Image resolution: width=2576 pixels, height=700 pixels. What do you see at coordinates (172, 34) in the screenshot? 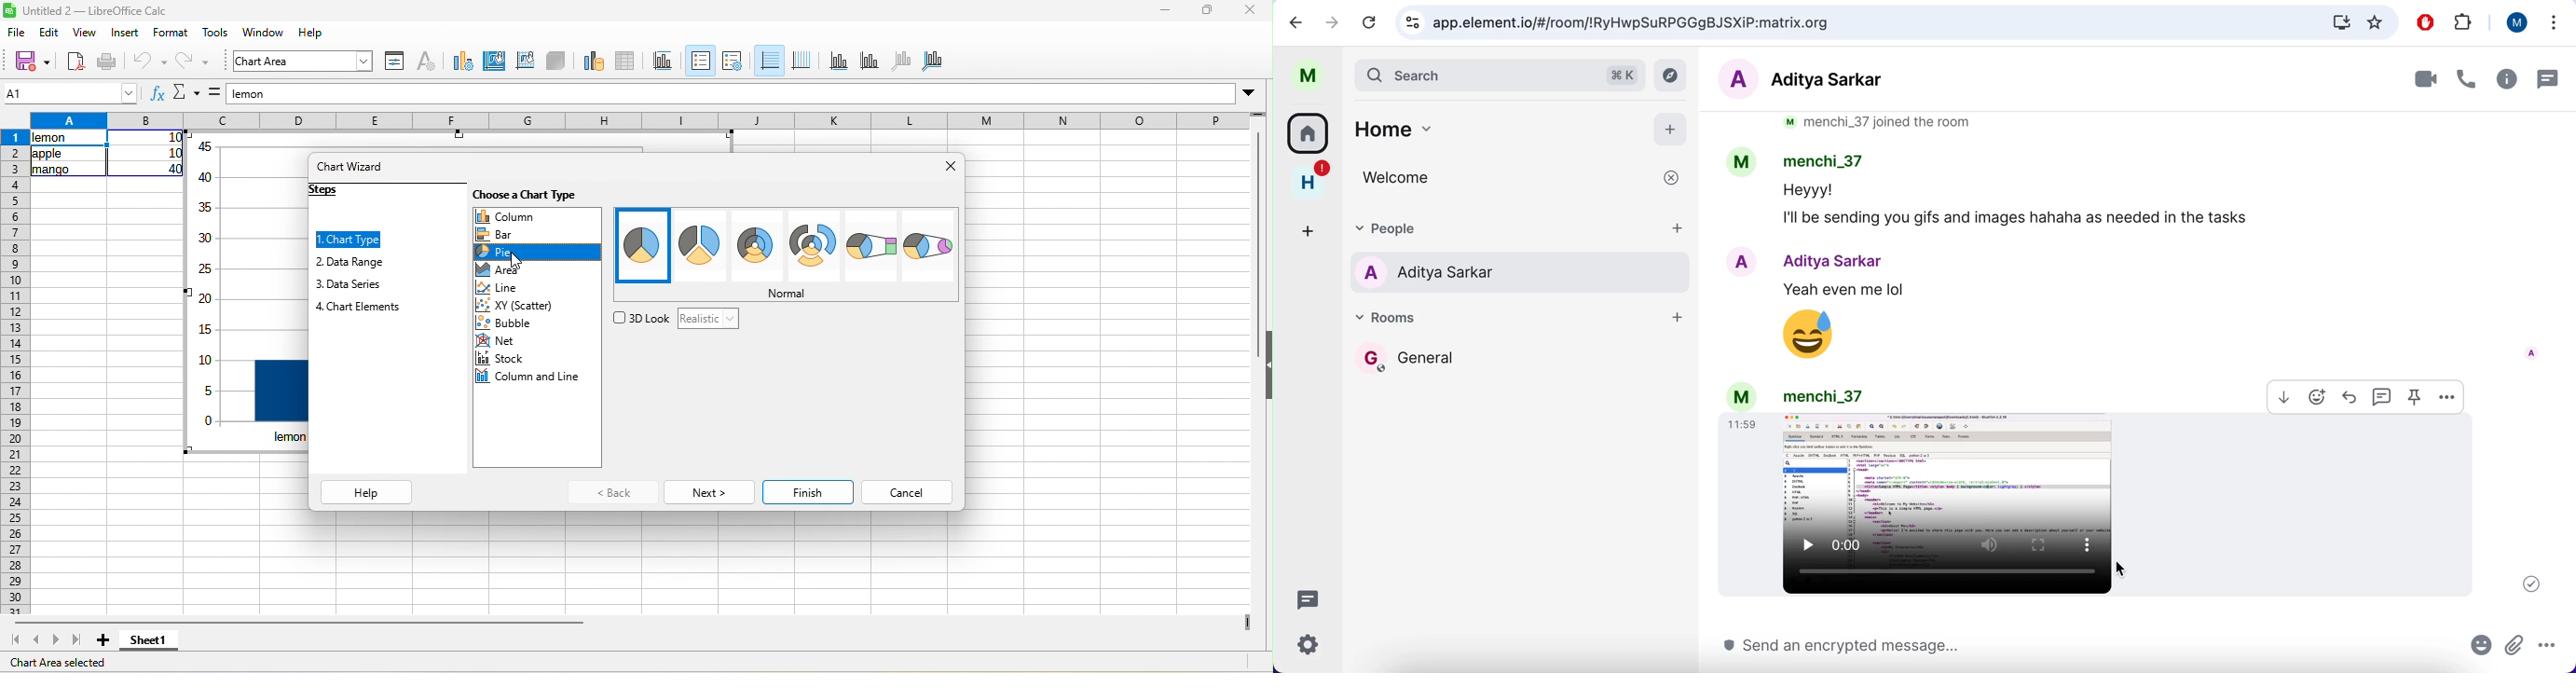
I see `format` at bounding box center [172, 34].